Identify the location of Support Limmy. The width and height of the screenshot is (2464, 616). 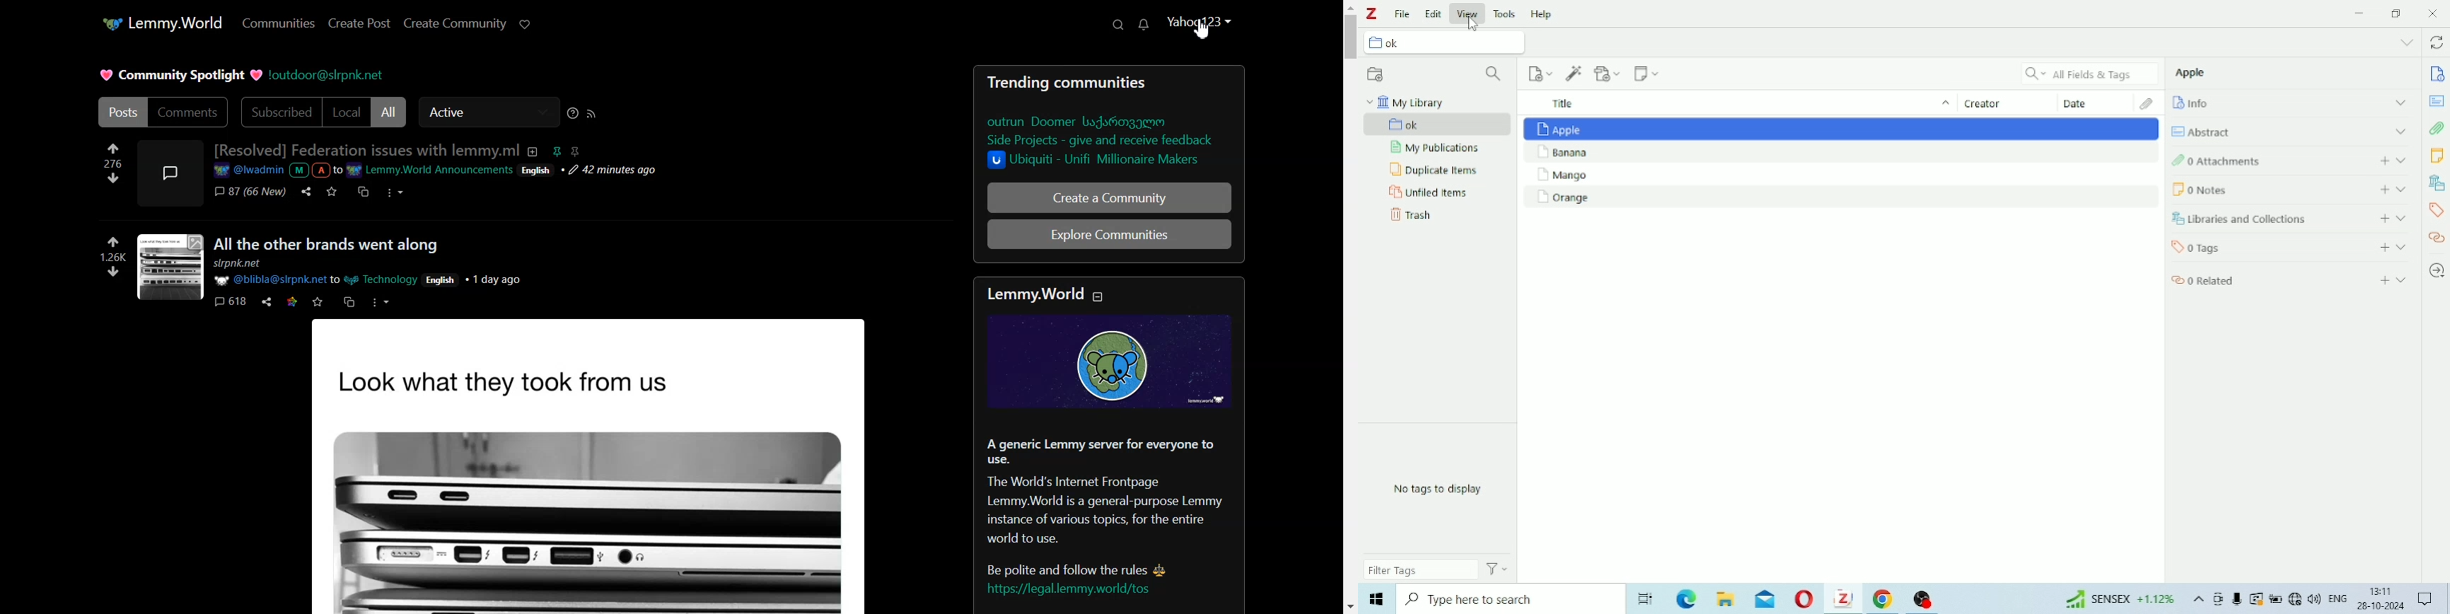
(527, 24).